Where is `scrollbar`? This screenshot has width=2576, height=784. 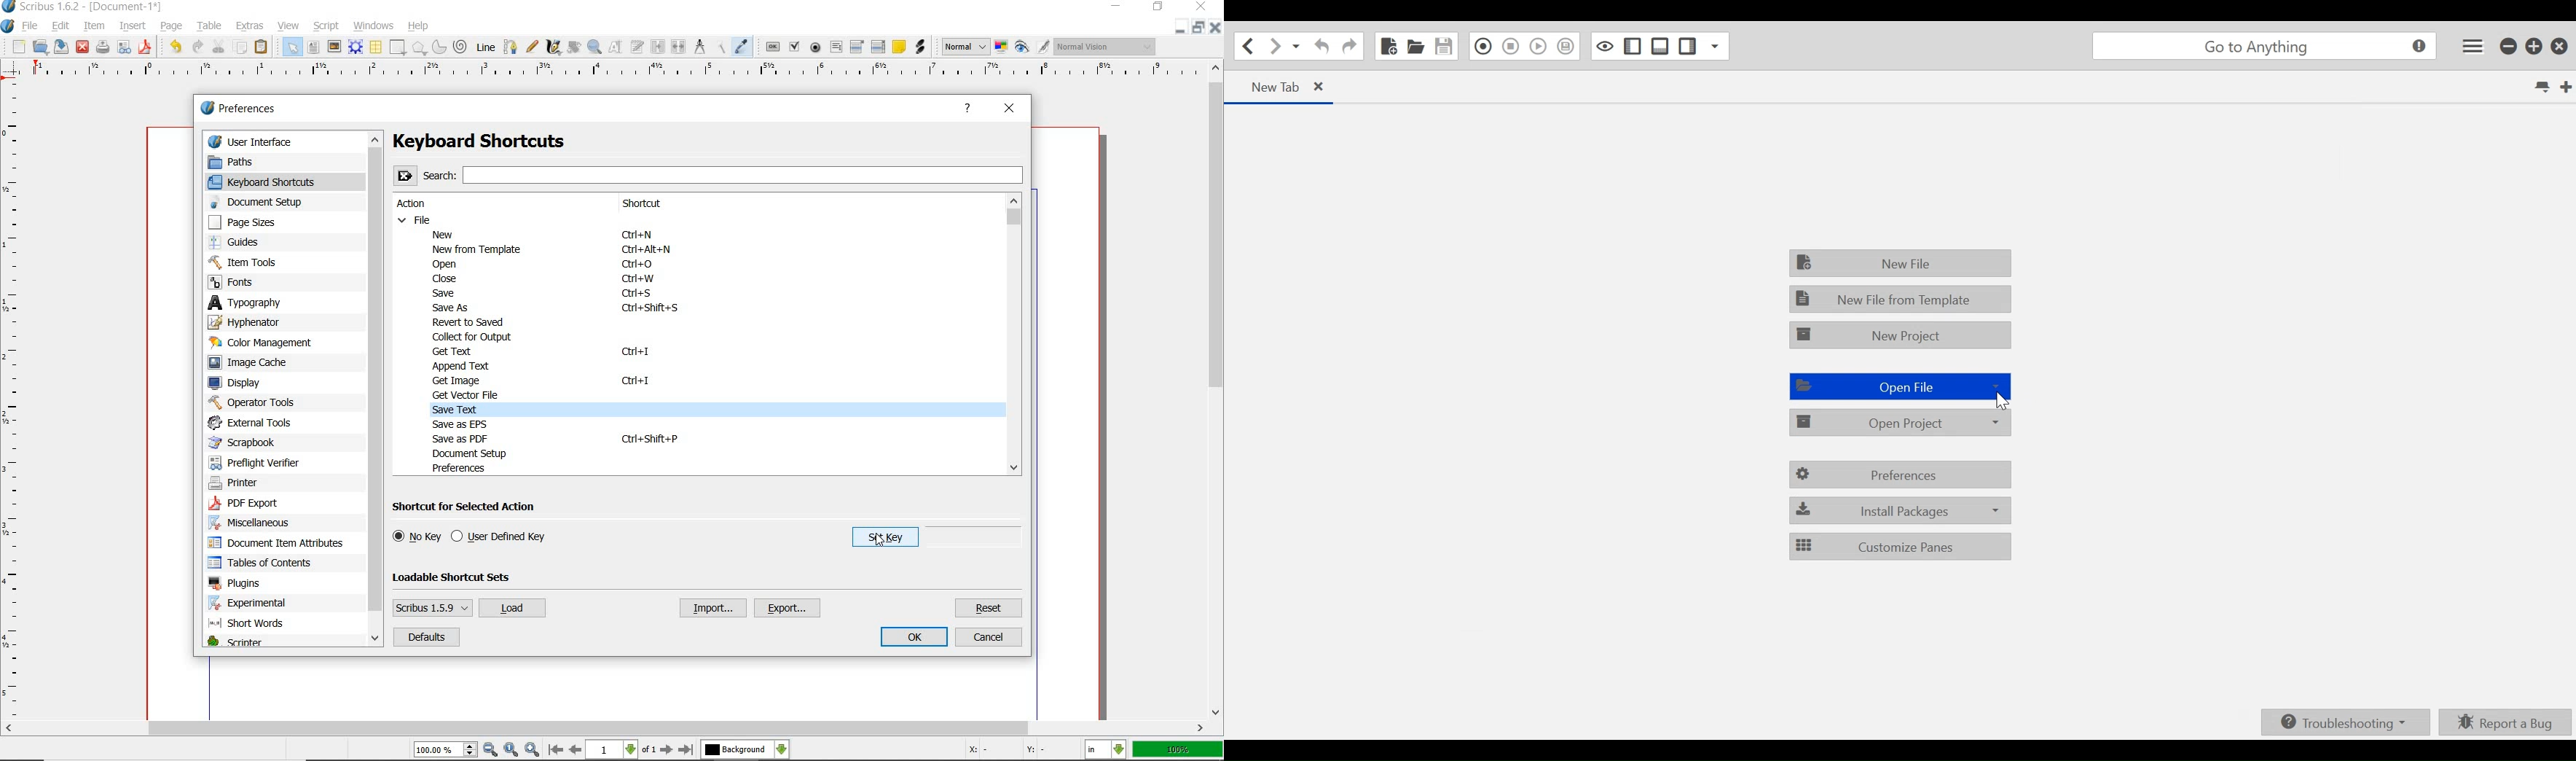 scrollbar is located at coordinates (377, 390).